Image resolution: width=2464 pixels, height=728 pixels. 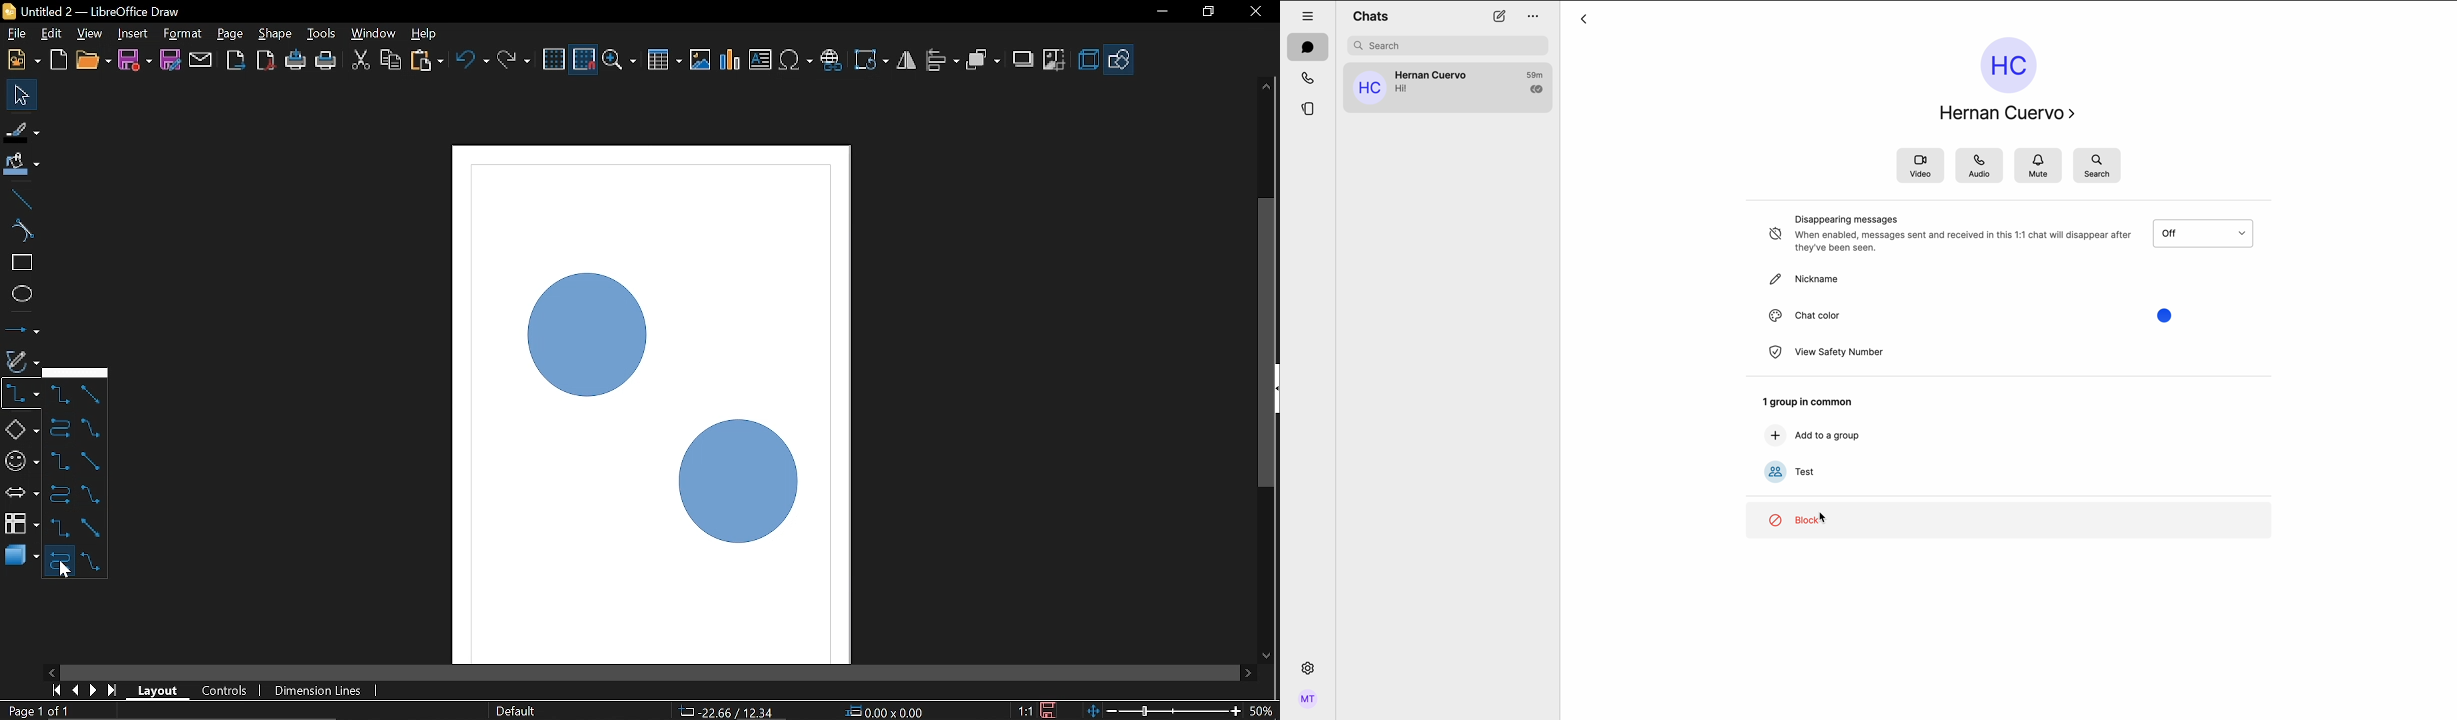 I want to click on Export, so click(x=237, y=60).